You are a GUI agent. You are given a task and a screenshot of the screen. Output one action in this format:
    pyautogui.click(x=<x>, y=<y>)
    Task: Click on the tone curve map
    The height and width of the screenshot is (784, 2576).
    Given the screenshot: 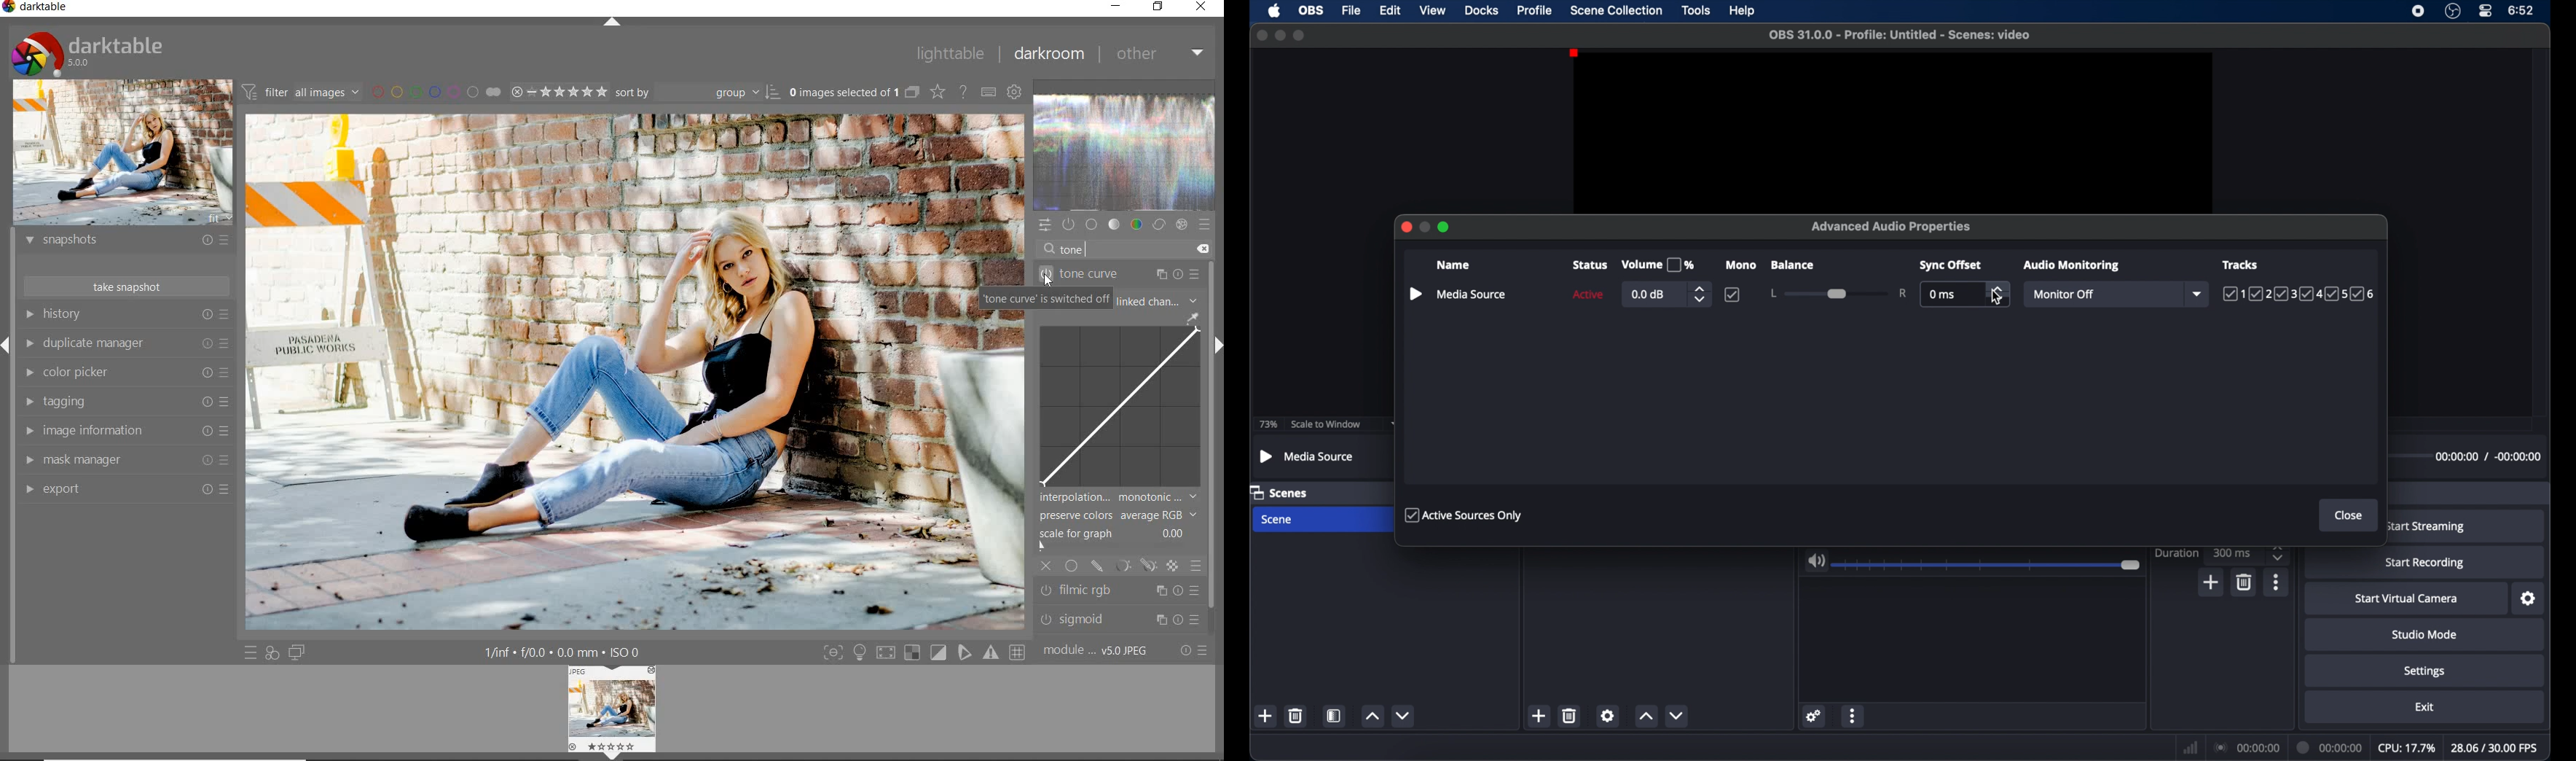 What is the action you would take?
    pyautogui.click(x=1120, y=407)
    